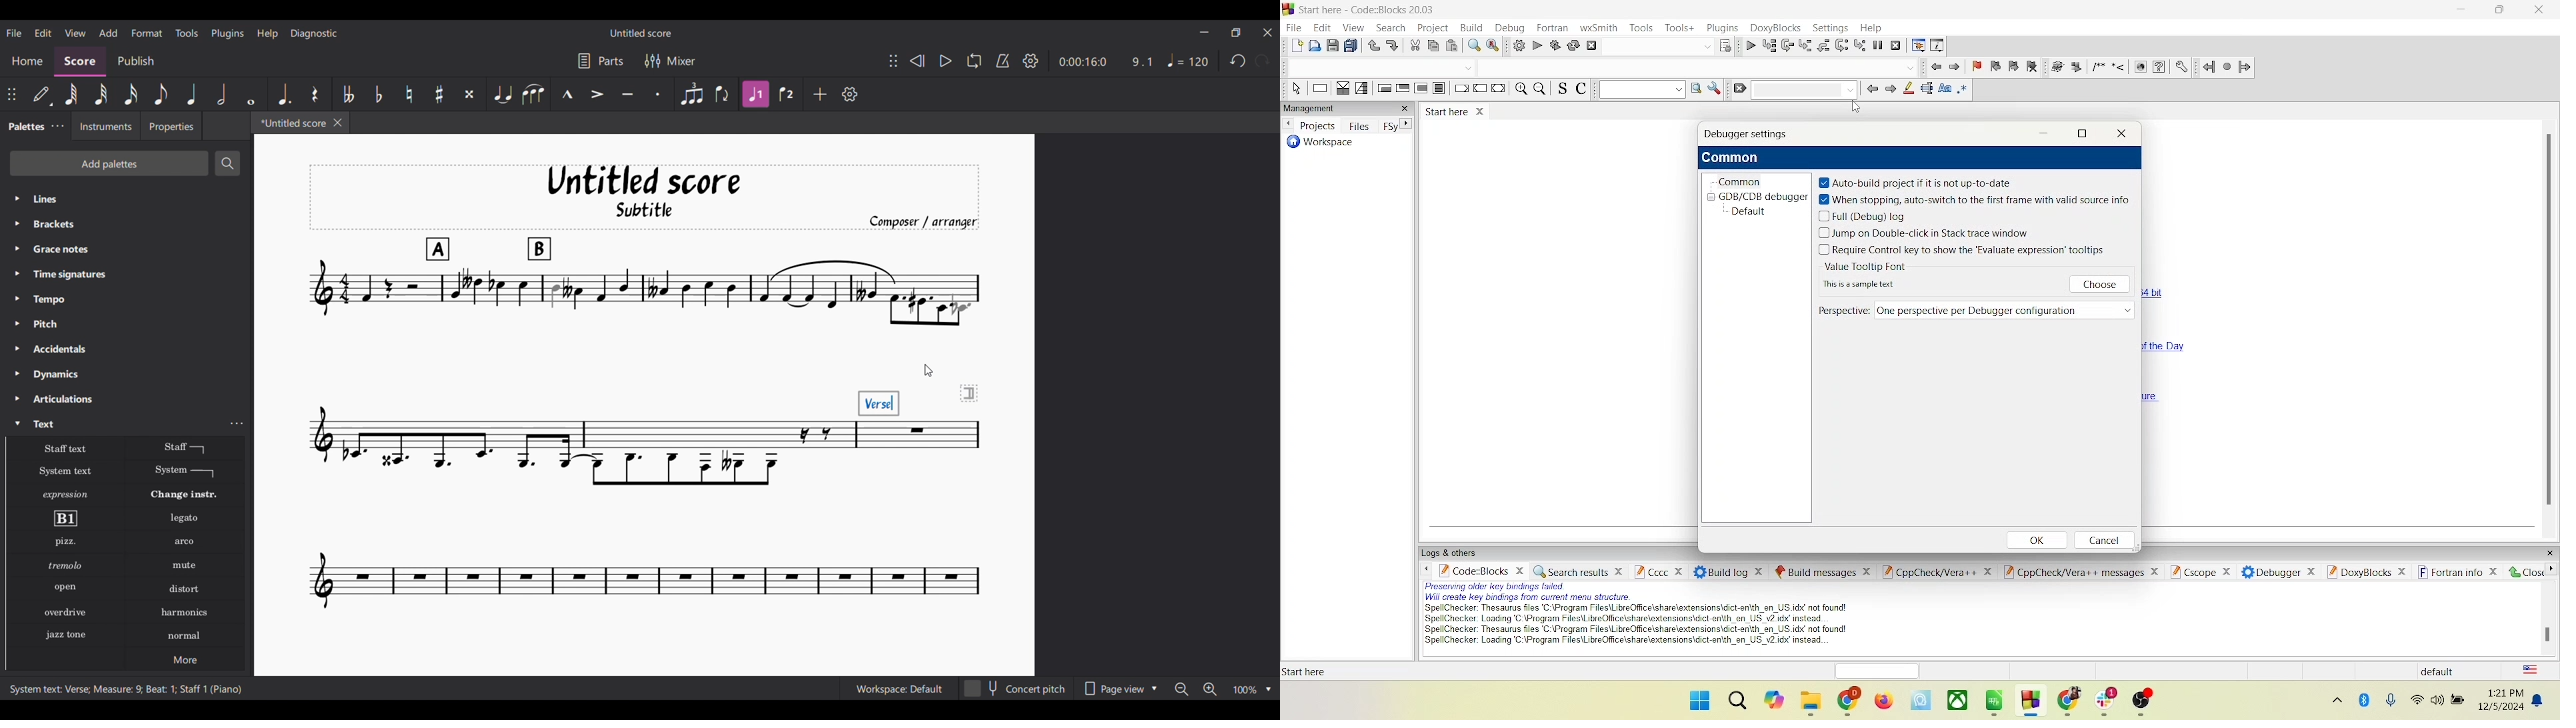 The height and width of the screenshot is (728, 2576). I want to click on build log, so click(1731, 572).